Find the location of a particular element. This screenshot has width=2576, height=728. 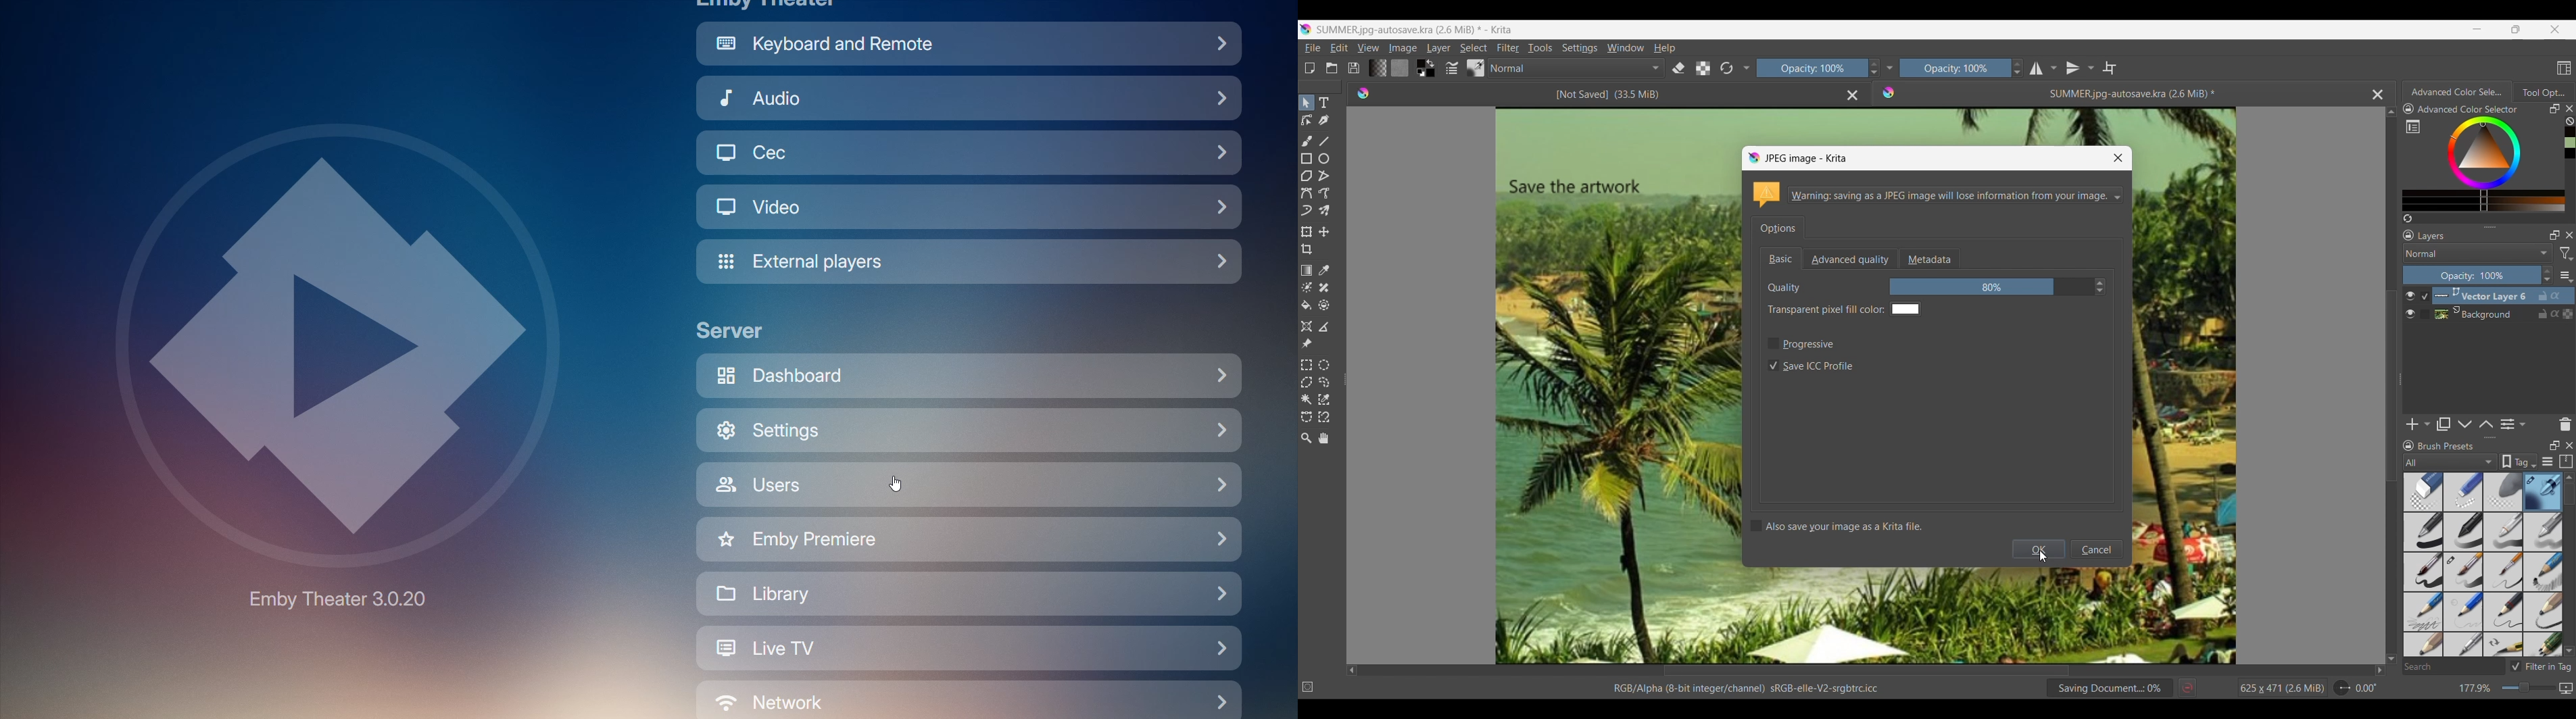

Create new document is located at coordinates (1310, 68).